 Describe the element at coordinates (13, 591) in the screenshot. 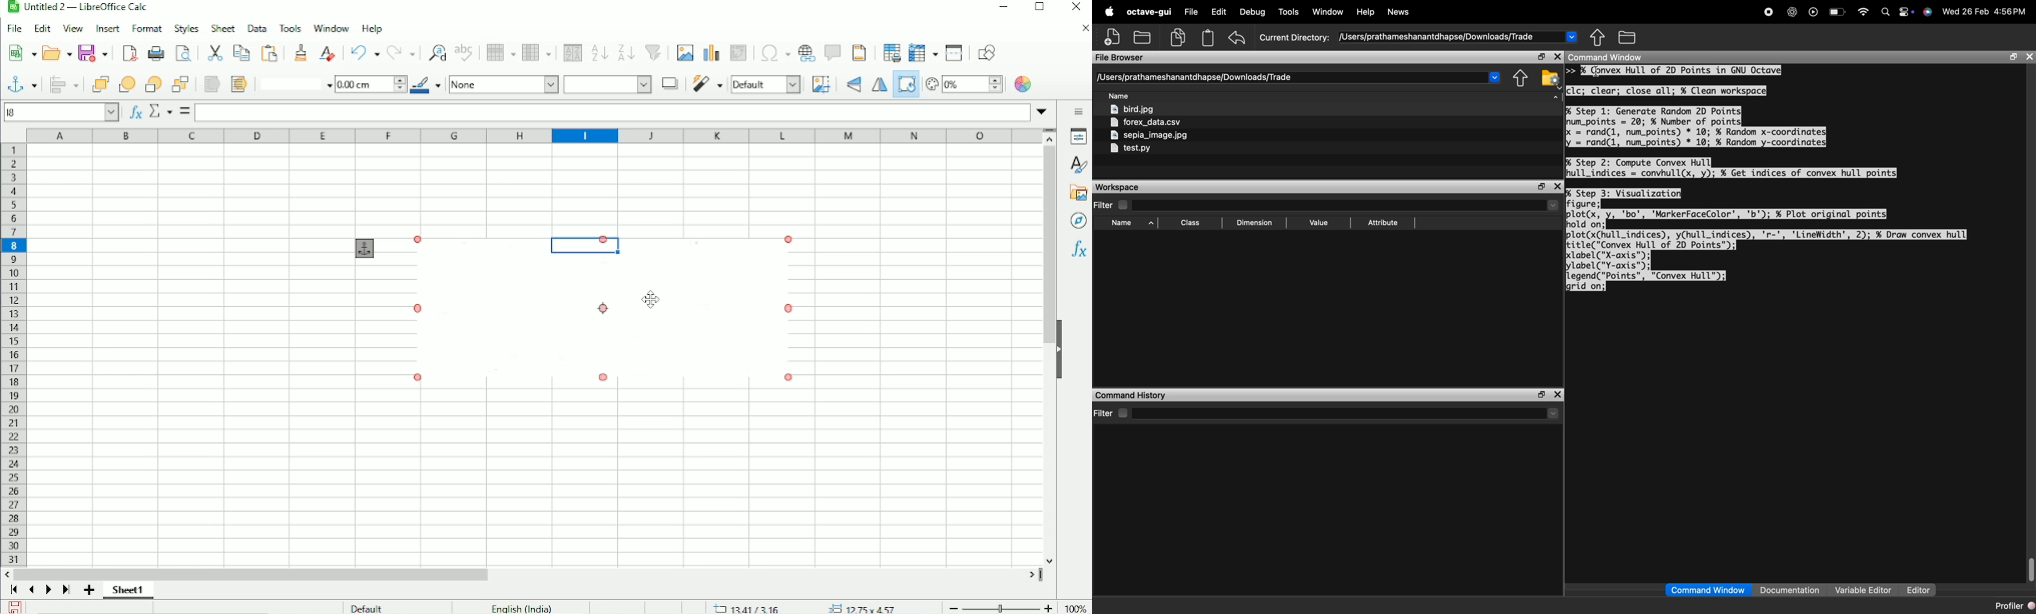

I see `Scroll to first sheet` at that location.